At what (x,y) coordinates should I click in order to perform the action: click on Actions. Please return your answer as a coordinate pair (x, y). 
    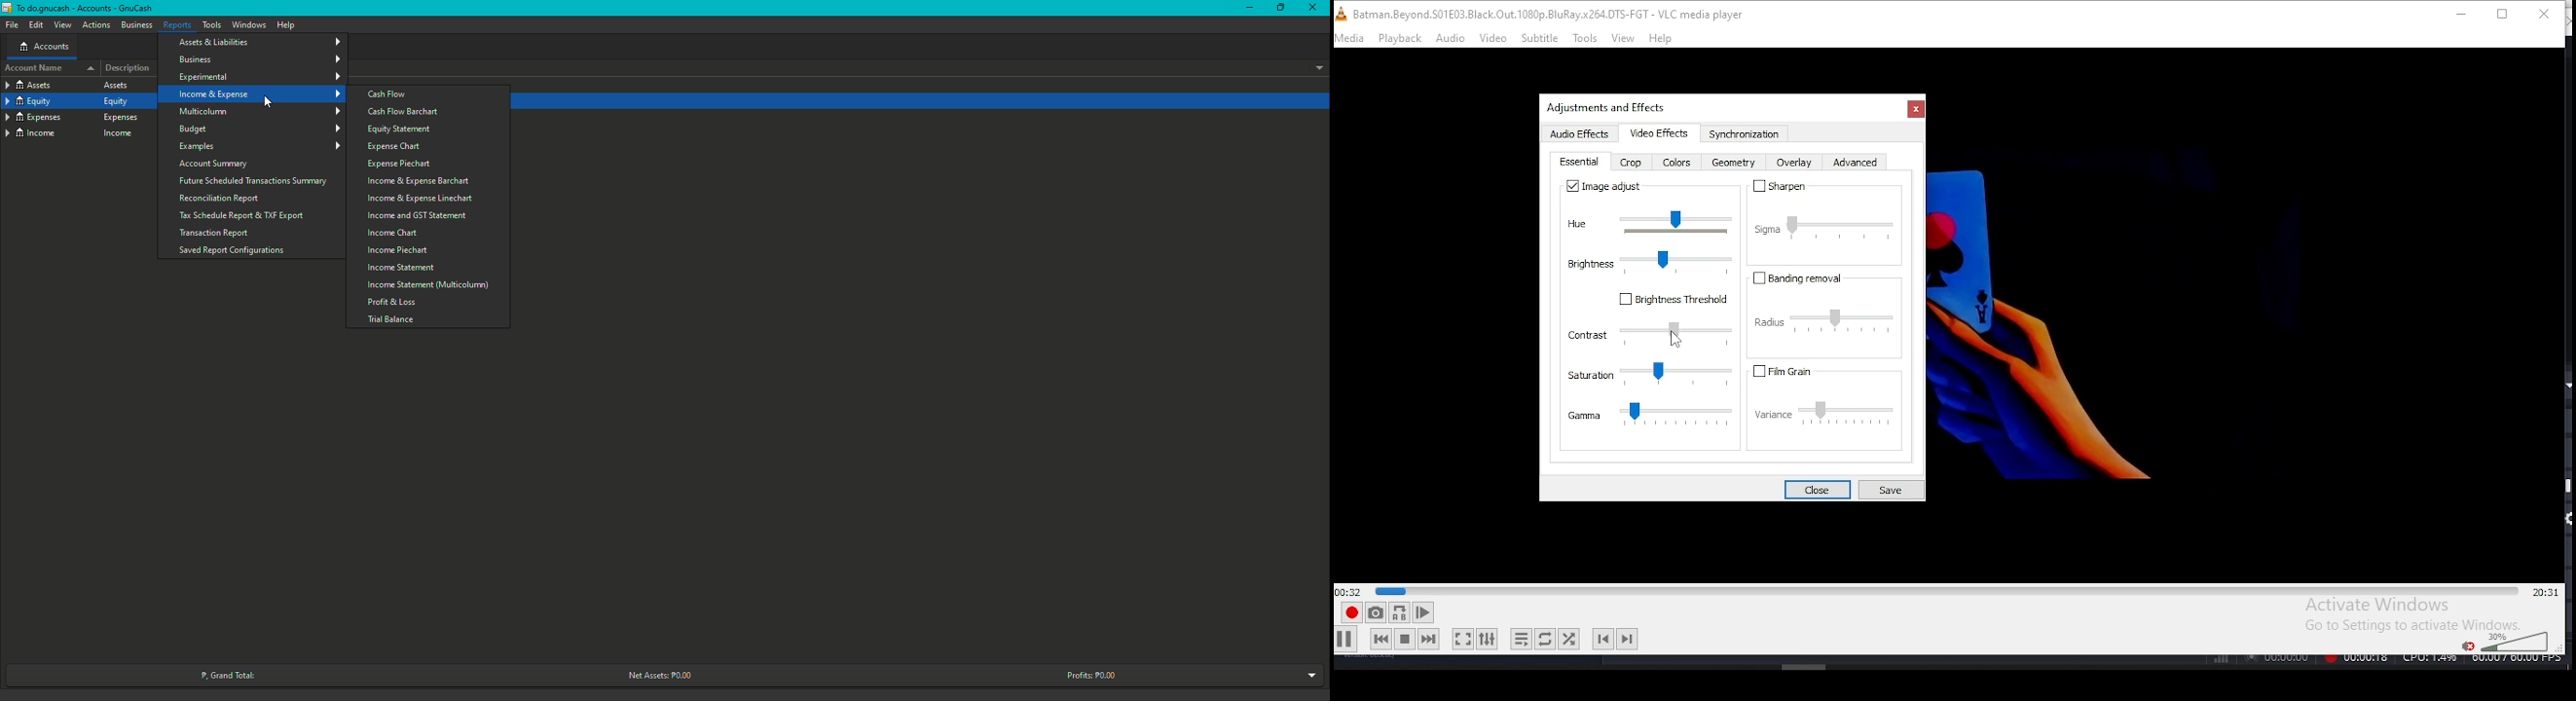
    Looking at the image, I should click on (97, 24).